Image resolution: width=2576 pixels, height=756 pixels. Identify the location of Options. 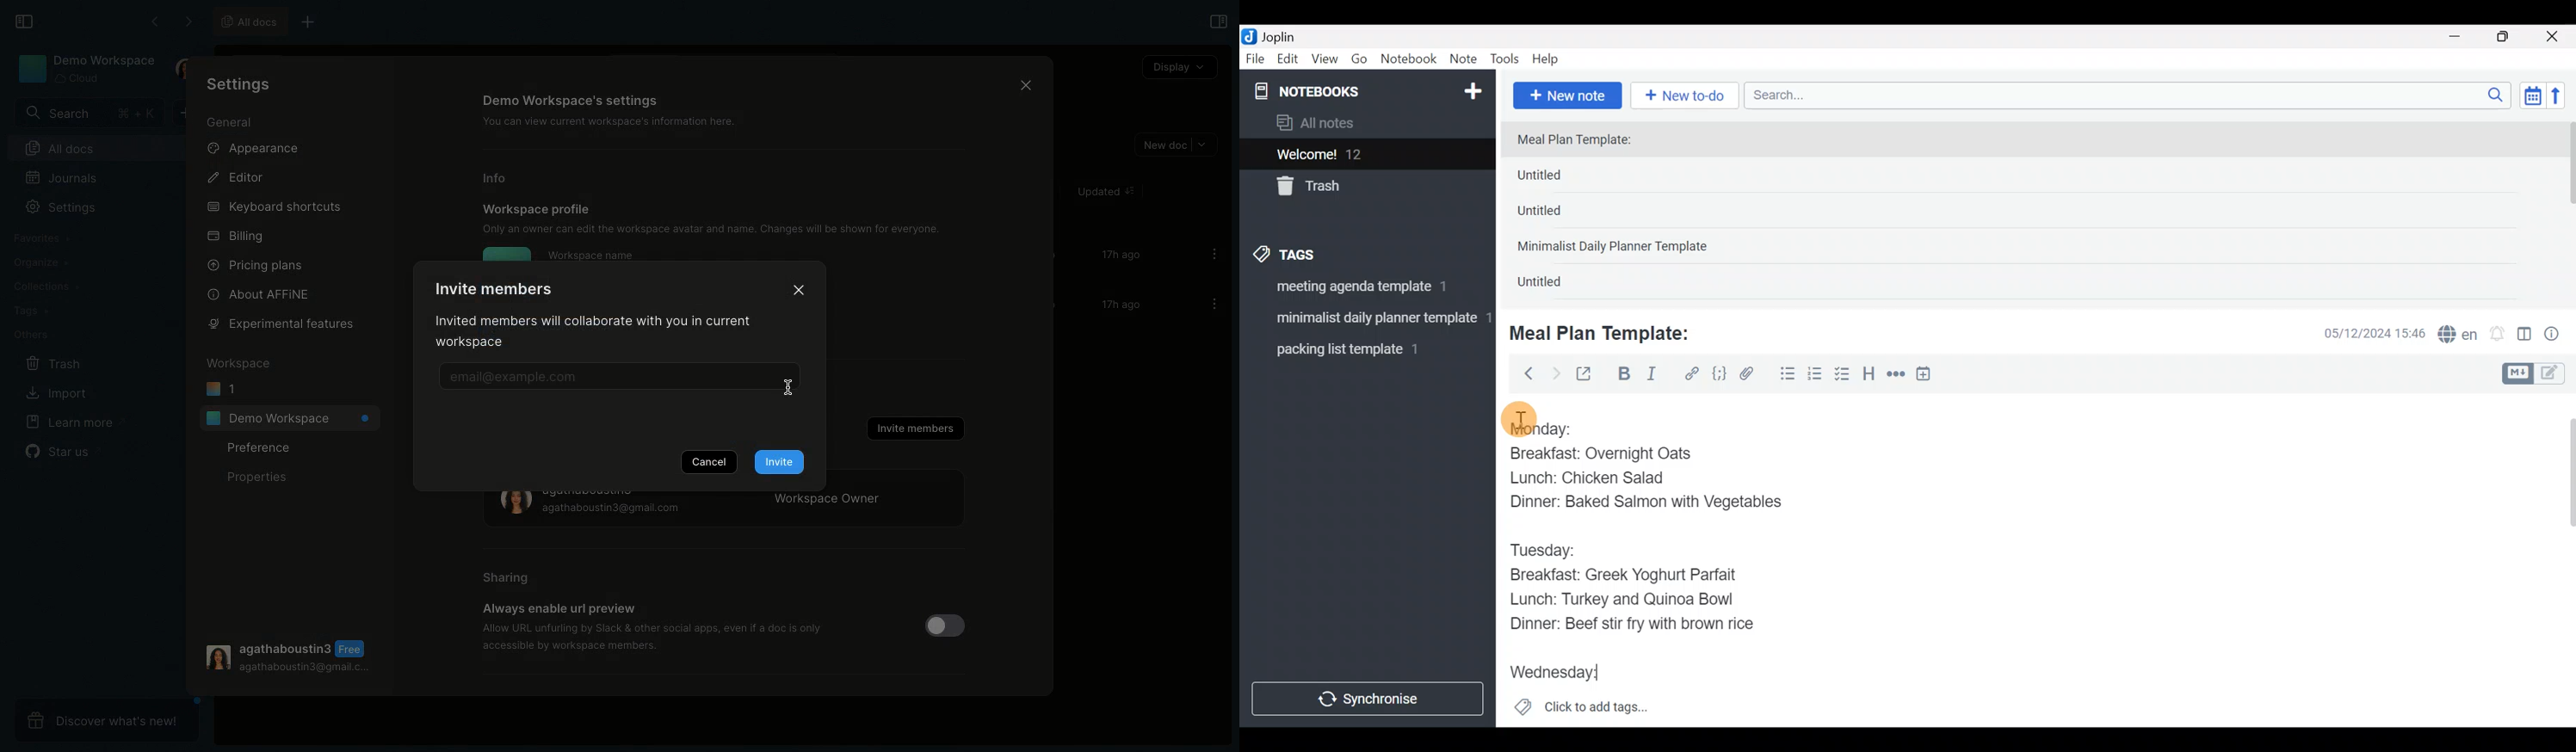
(1209, 254).